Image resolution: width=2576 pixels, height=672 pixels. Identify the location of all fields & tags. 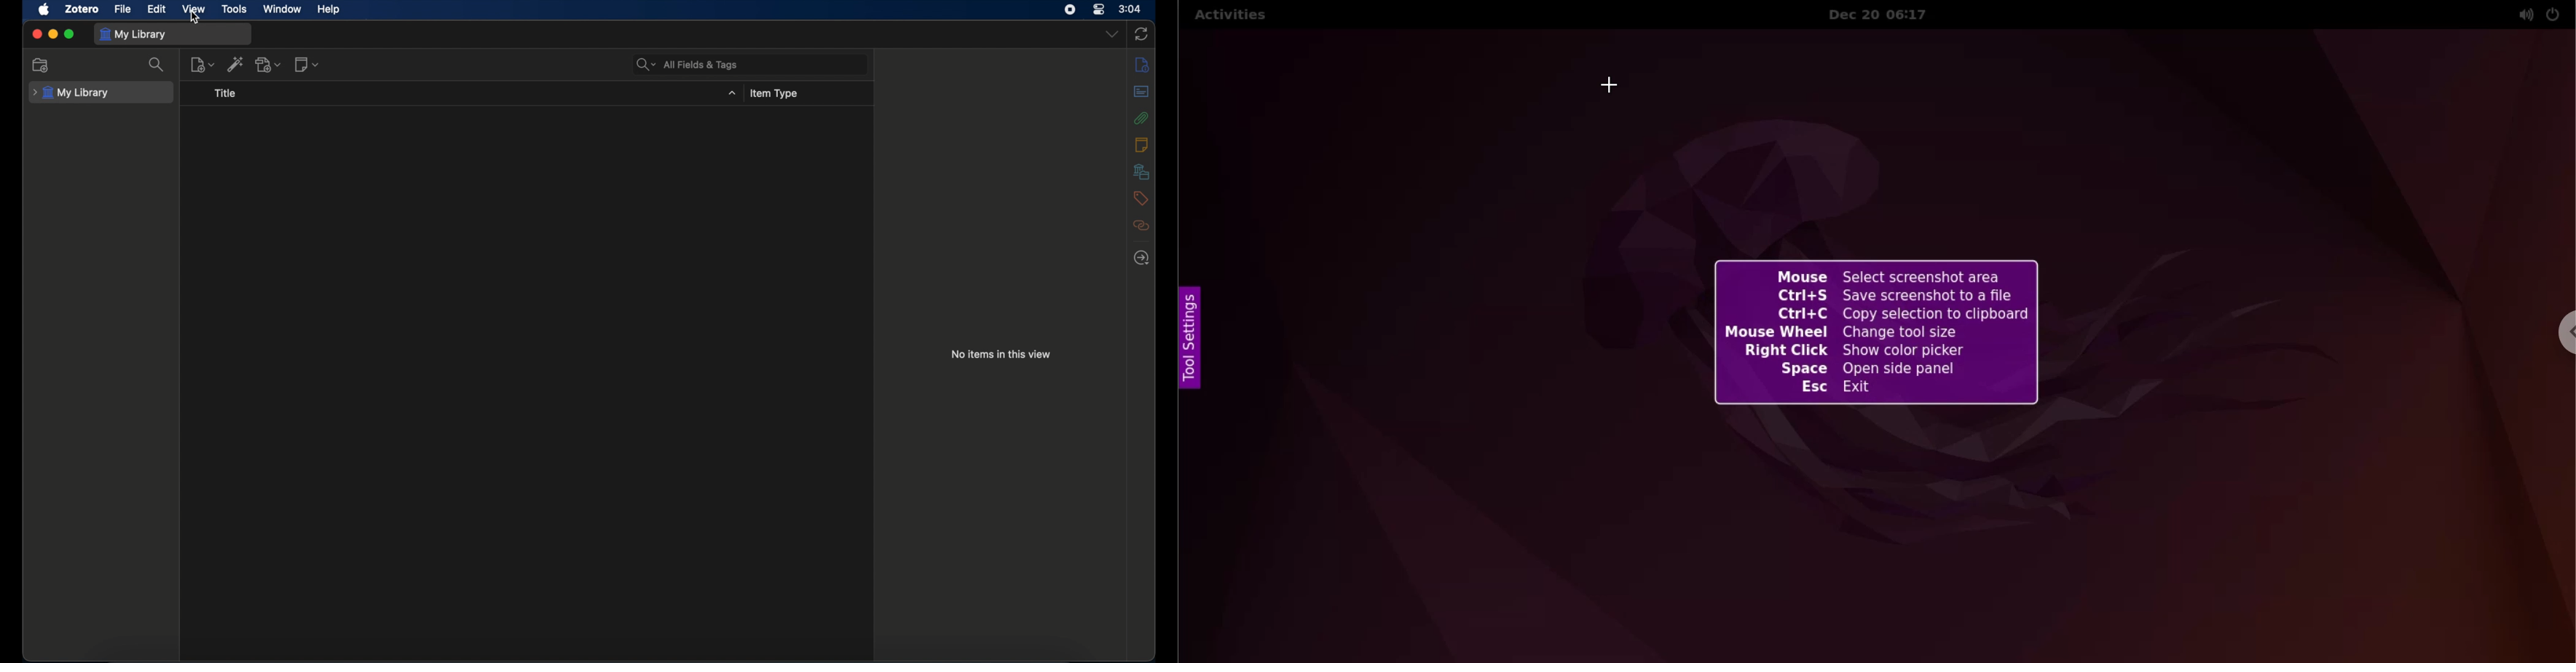
(688, 64).